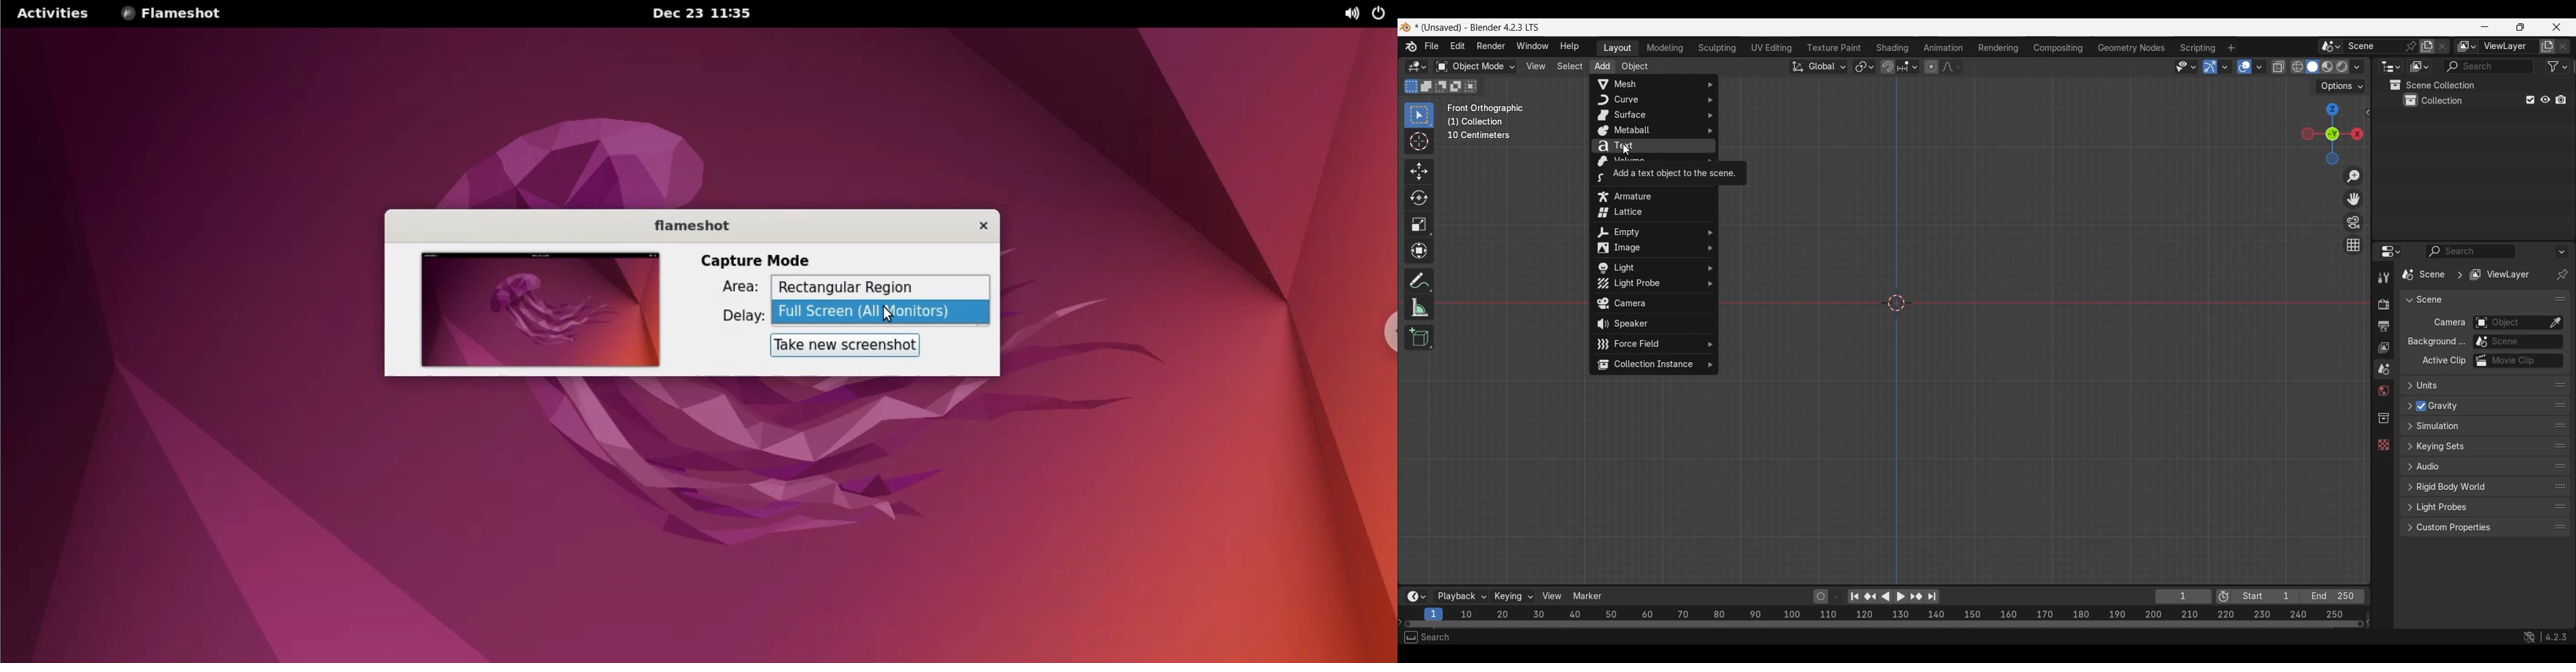 The image size is (2576, 672). Describe the element at coordinates (2340, 87) in the screenshot. I see `Transform options` at that location.